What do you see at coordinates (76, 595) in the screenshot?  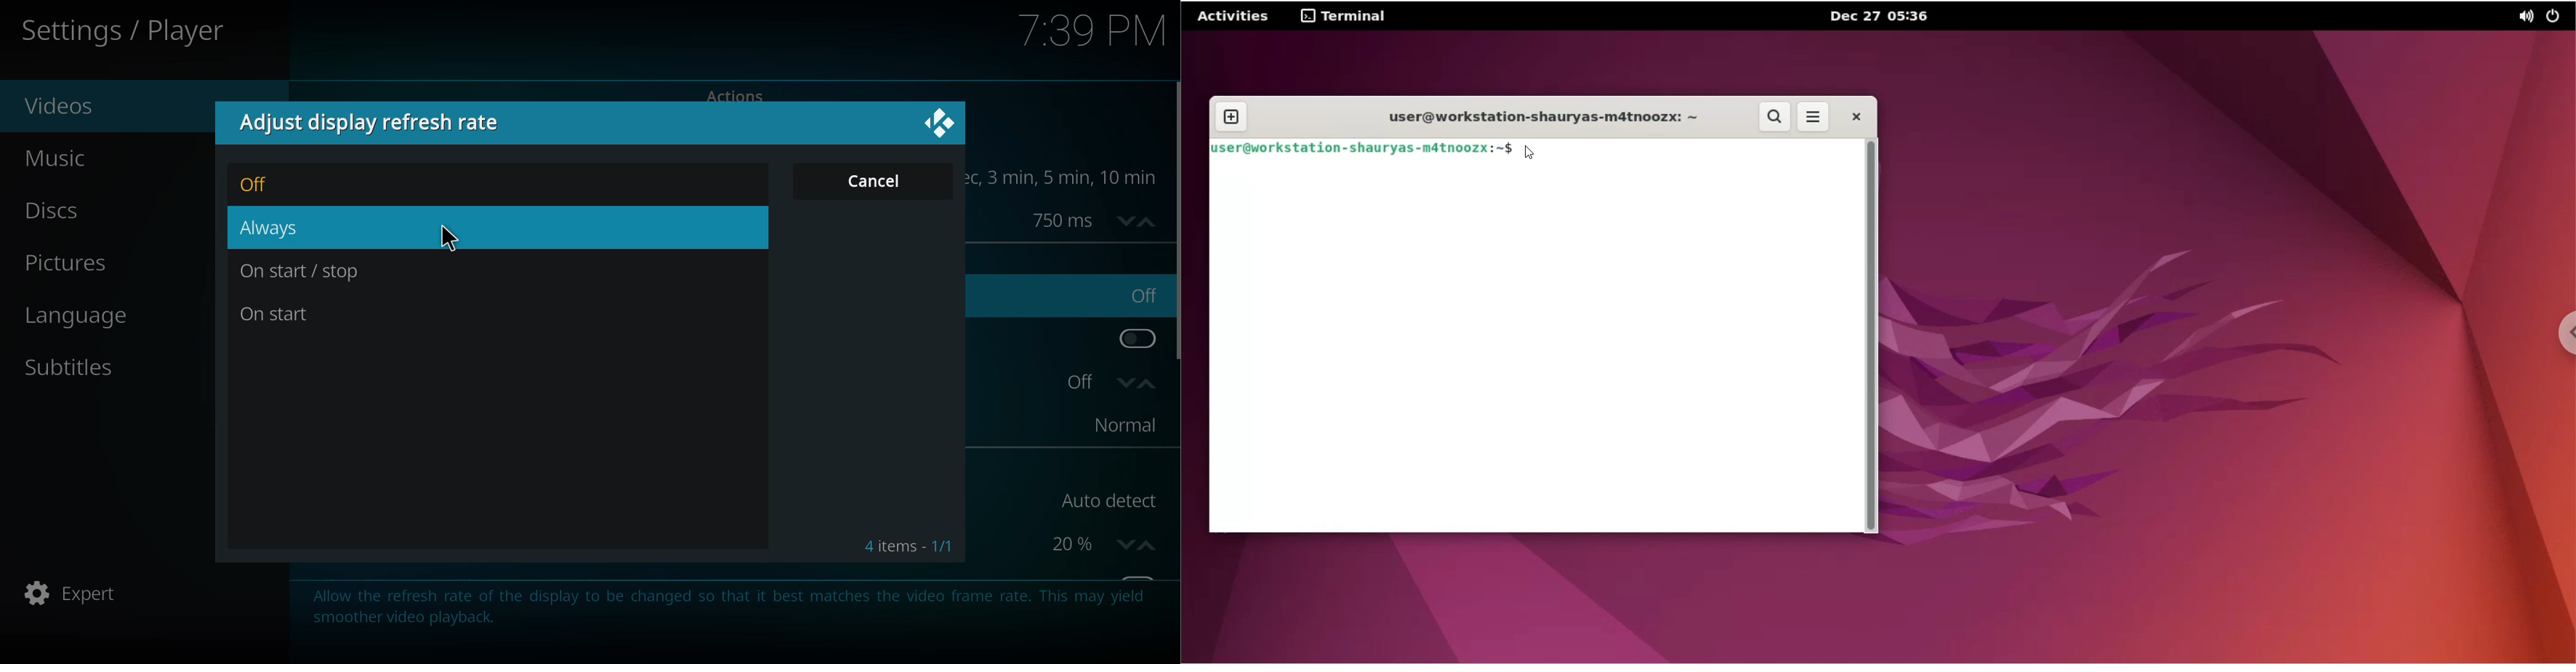 I see `expert` at bounding box center [76, 595].